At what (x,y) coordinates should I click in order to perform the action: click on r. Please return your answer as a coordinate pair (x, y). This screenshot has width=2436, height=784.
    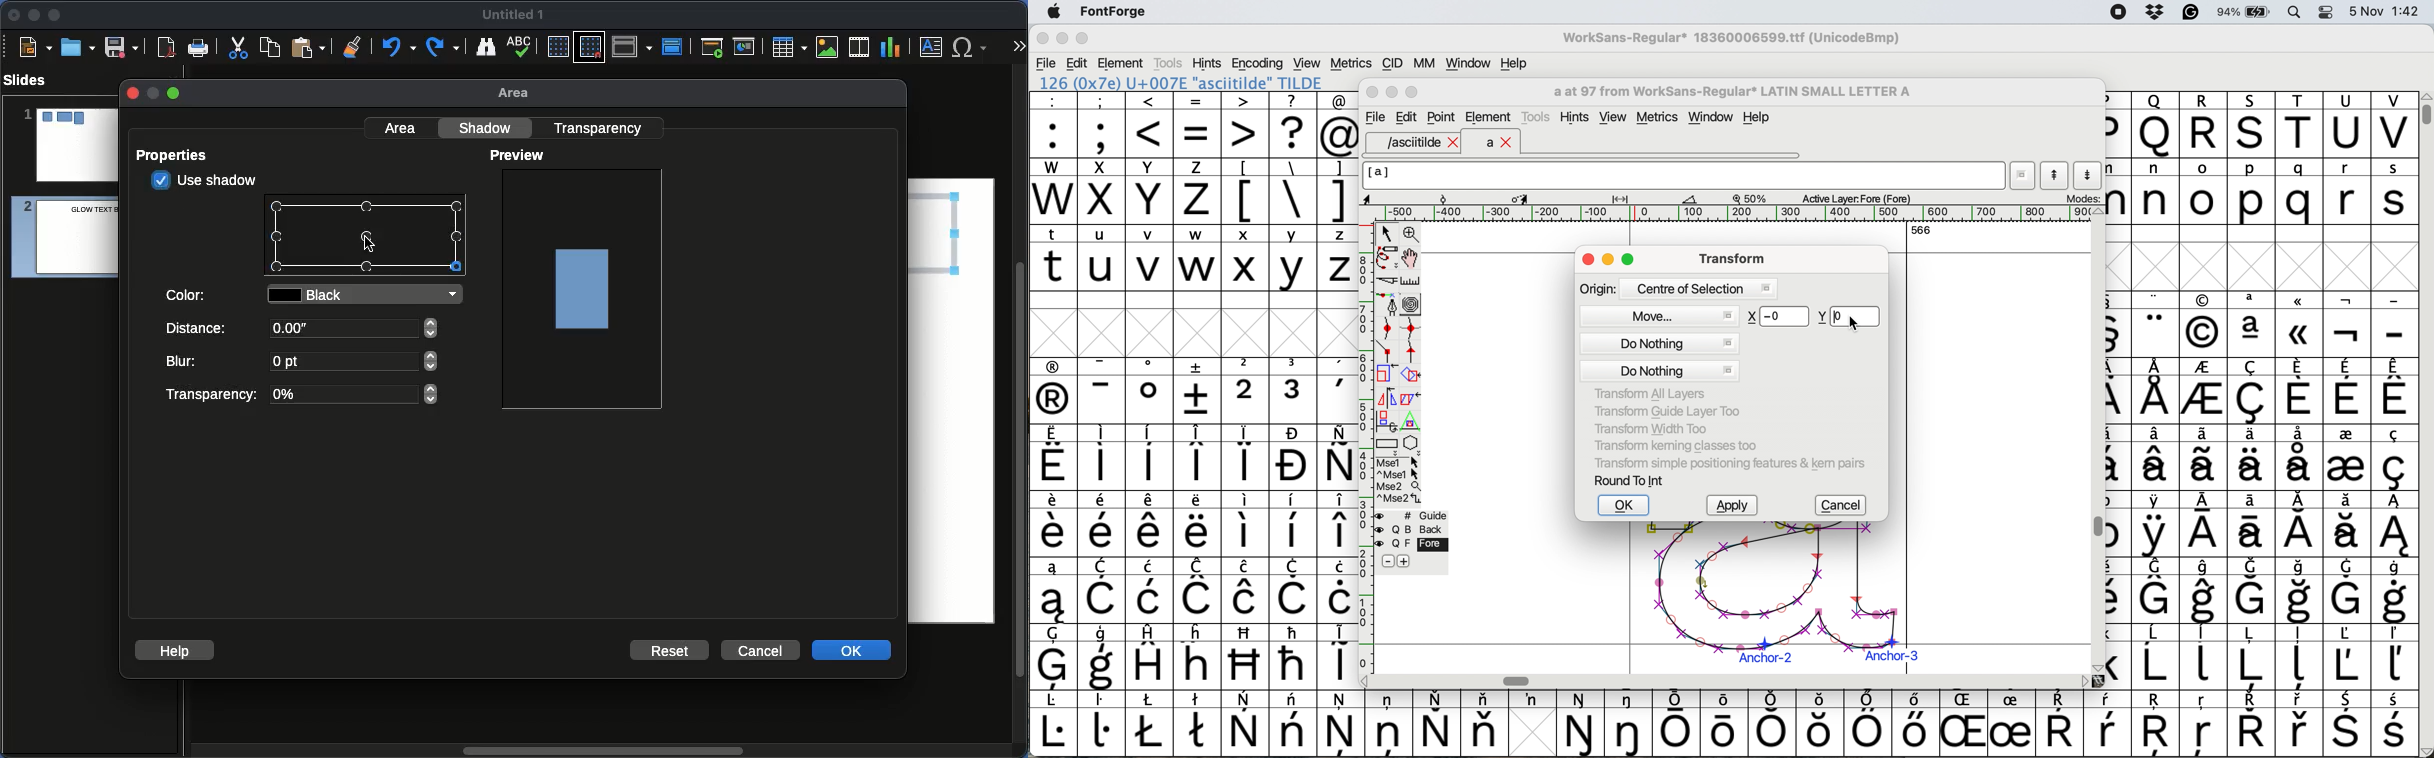
    Looking at the image, I should click on (2346, 192).